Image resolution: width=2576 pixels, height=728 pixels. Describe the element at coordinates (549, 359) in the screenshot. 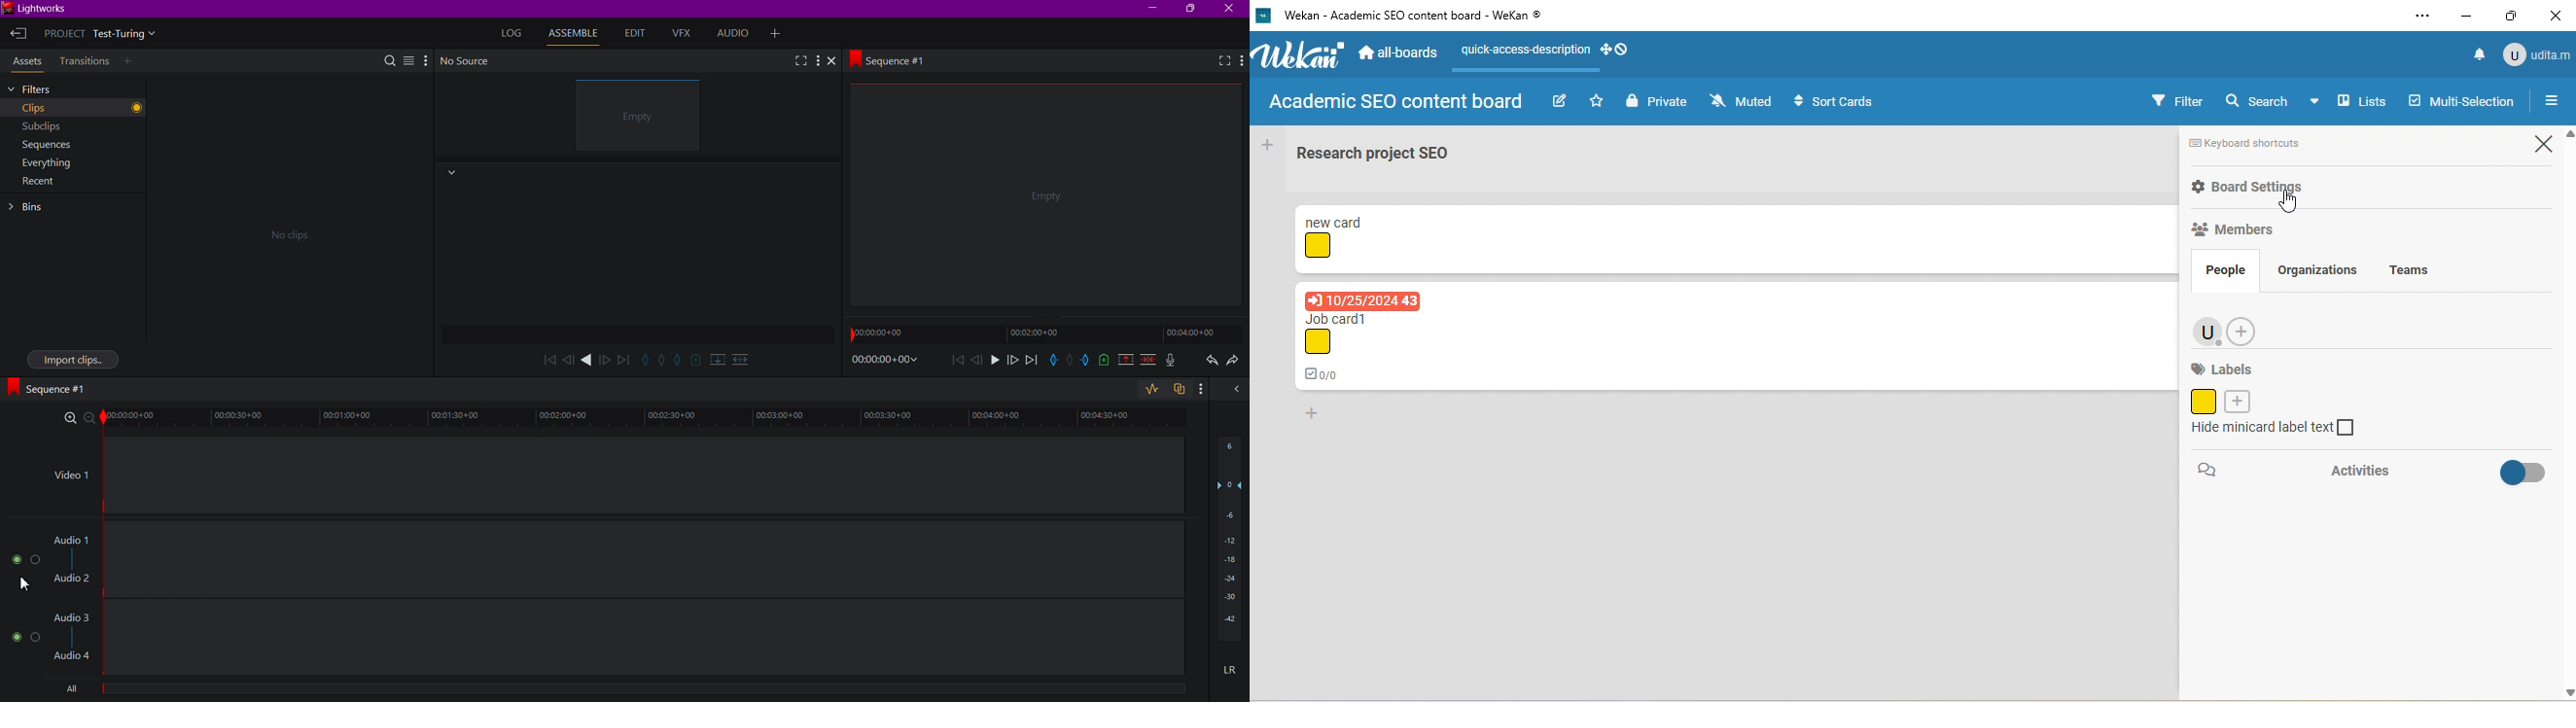

I see `play back` at that location.